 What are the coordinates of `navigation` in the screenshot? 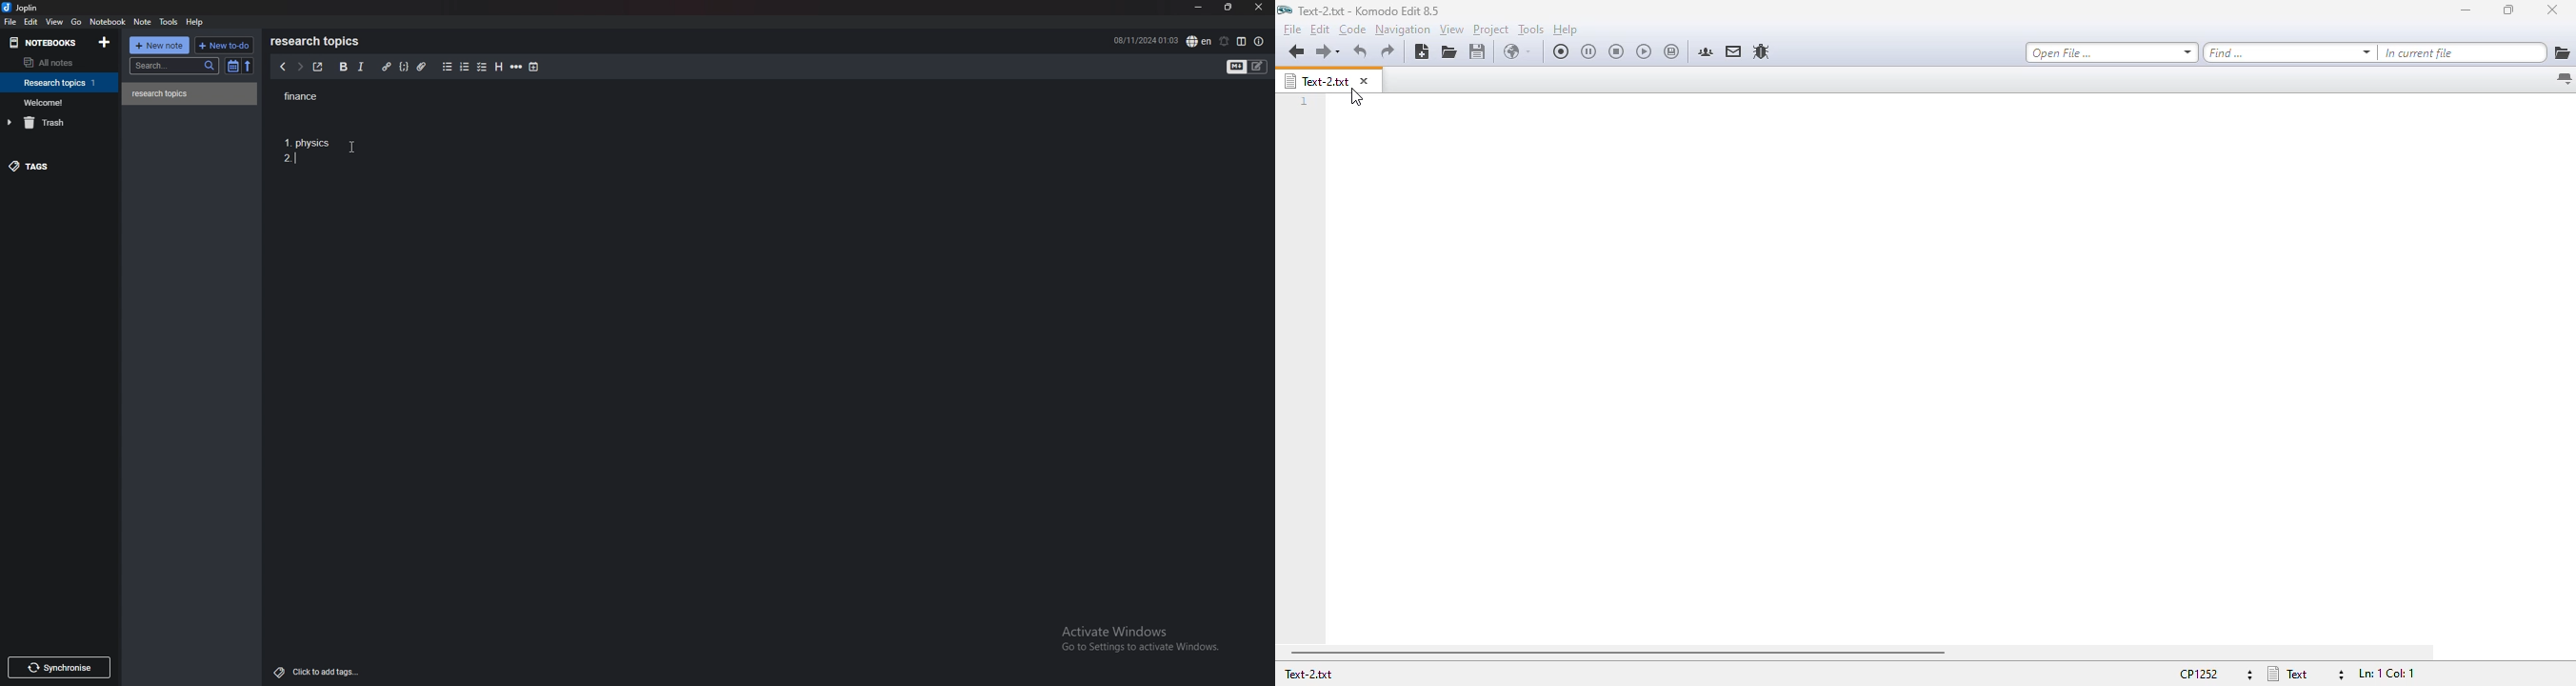 It's located at (1402, 30).